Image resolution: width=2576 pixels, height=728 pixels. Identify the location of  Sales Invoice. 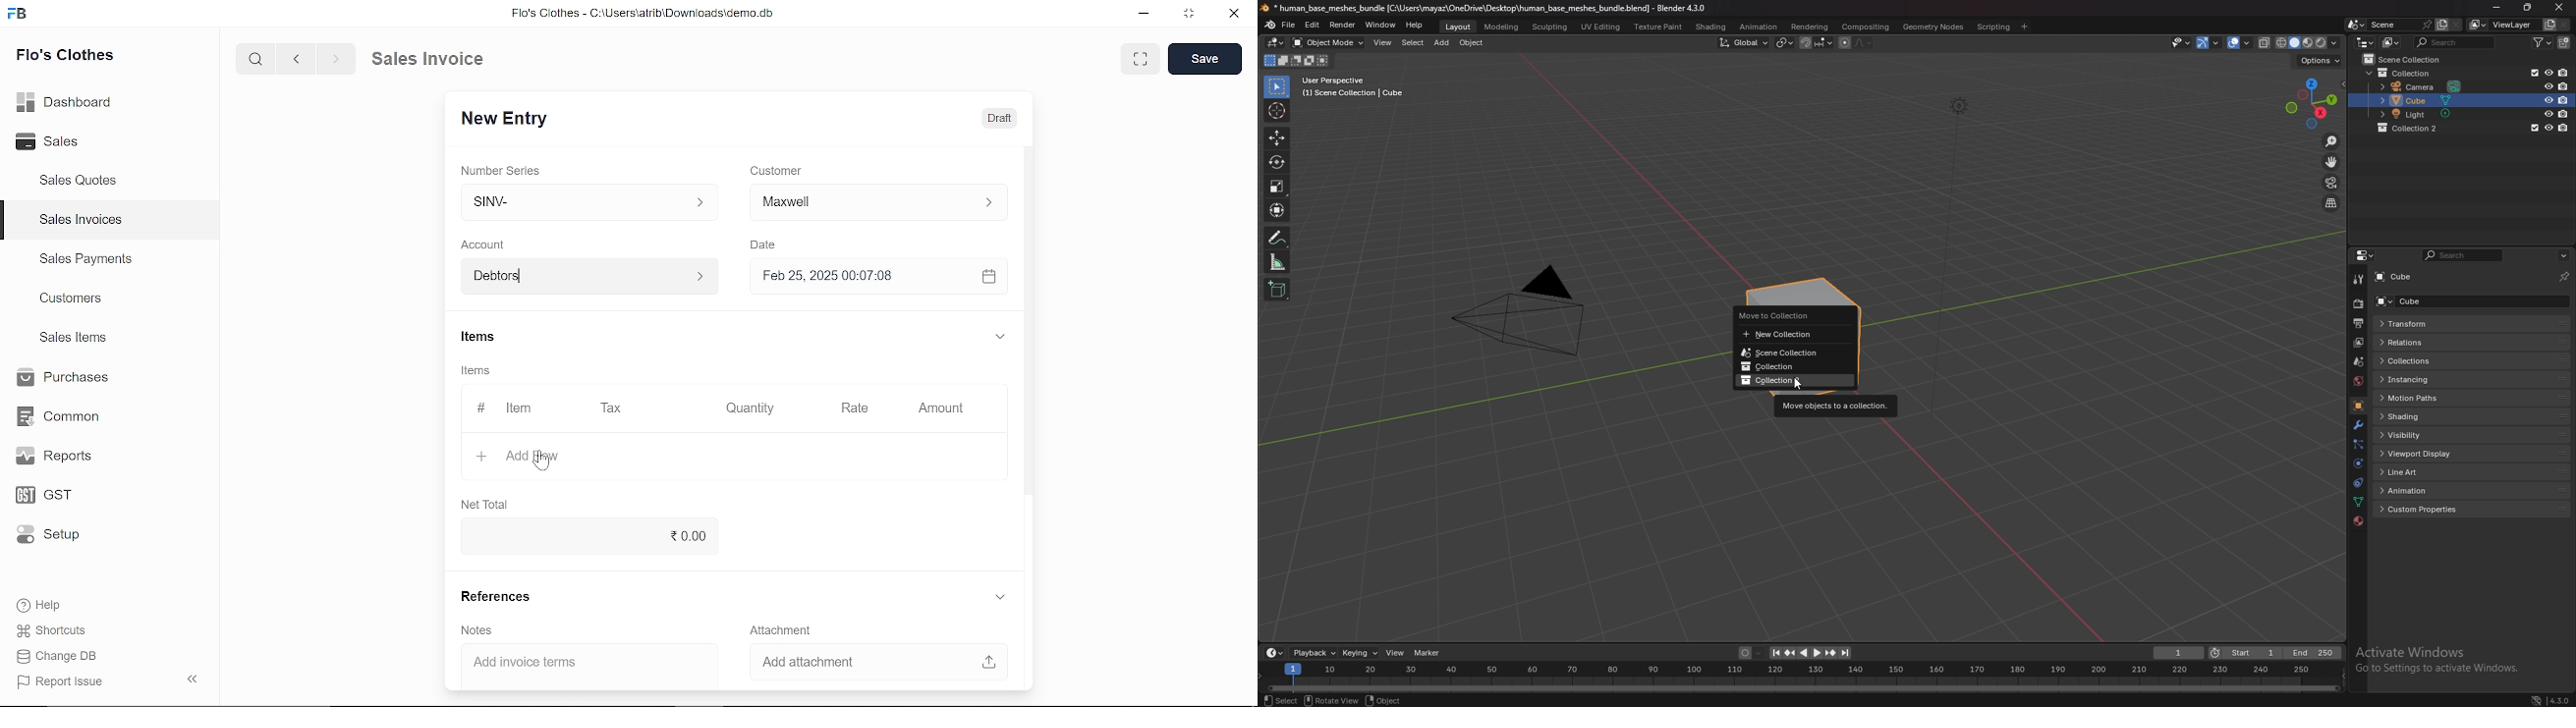
(438, 60).